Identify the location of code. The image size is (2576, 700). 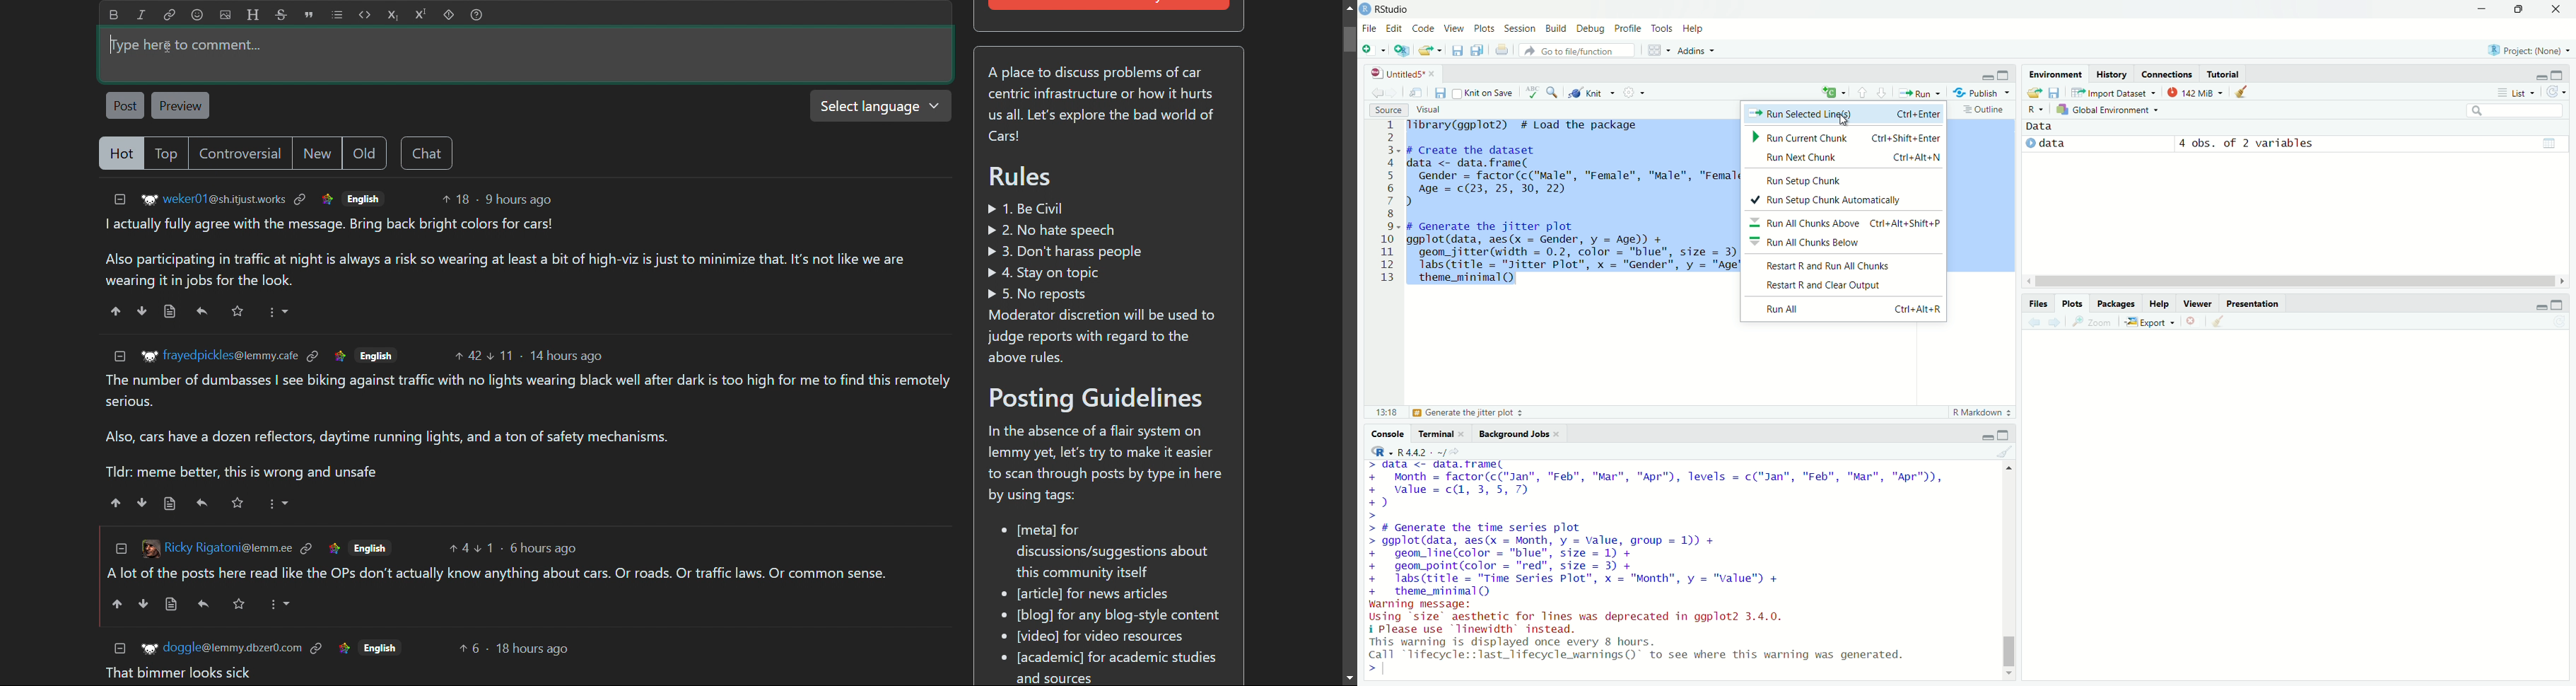
(364, 15).